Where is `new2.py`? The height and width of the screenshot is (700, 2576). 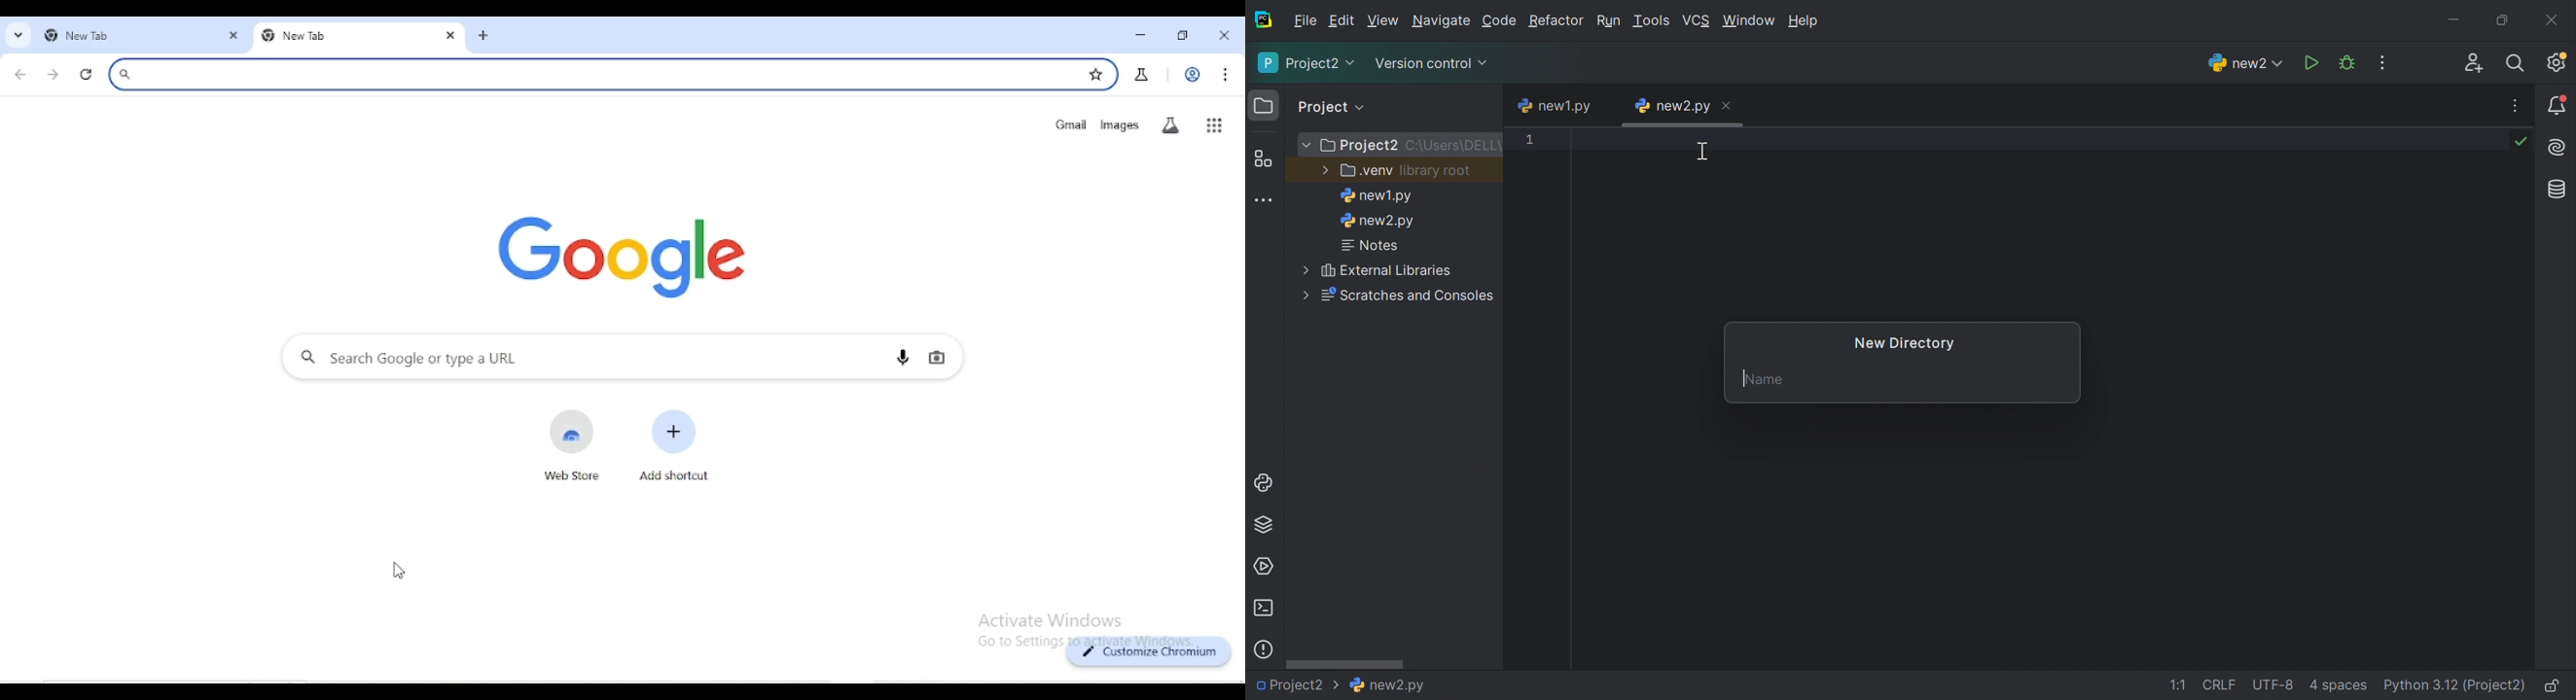 new2.py is located at coordinates (1378, 223).